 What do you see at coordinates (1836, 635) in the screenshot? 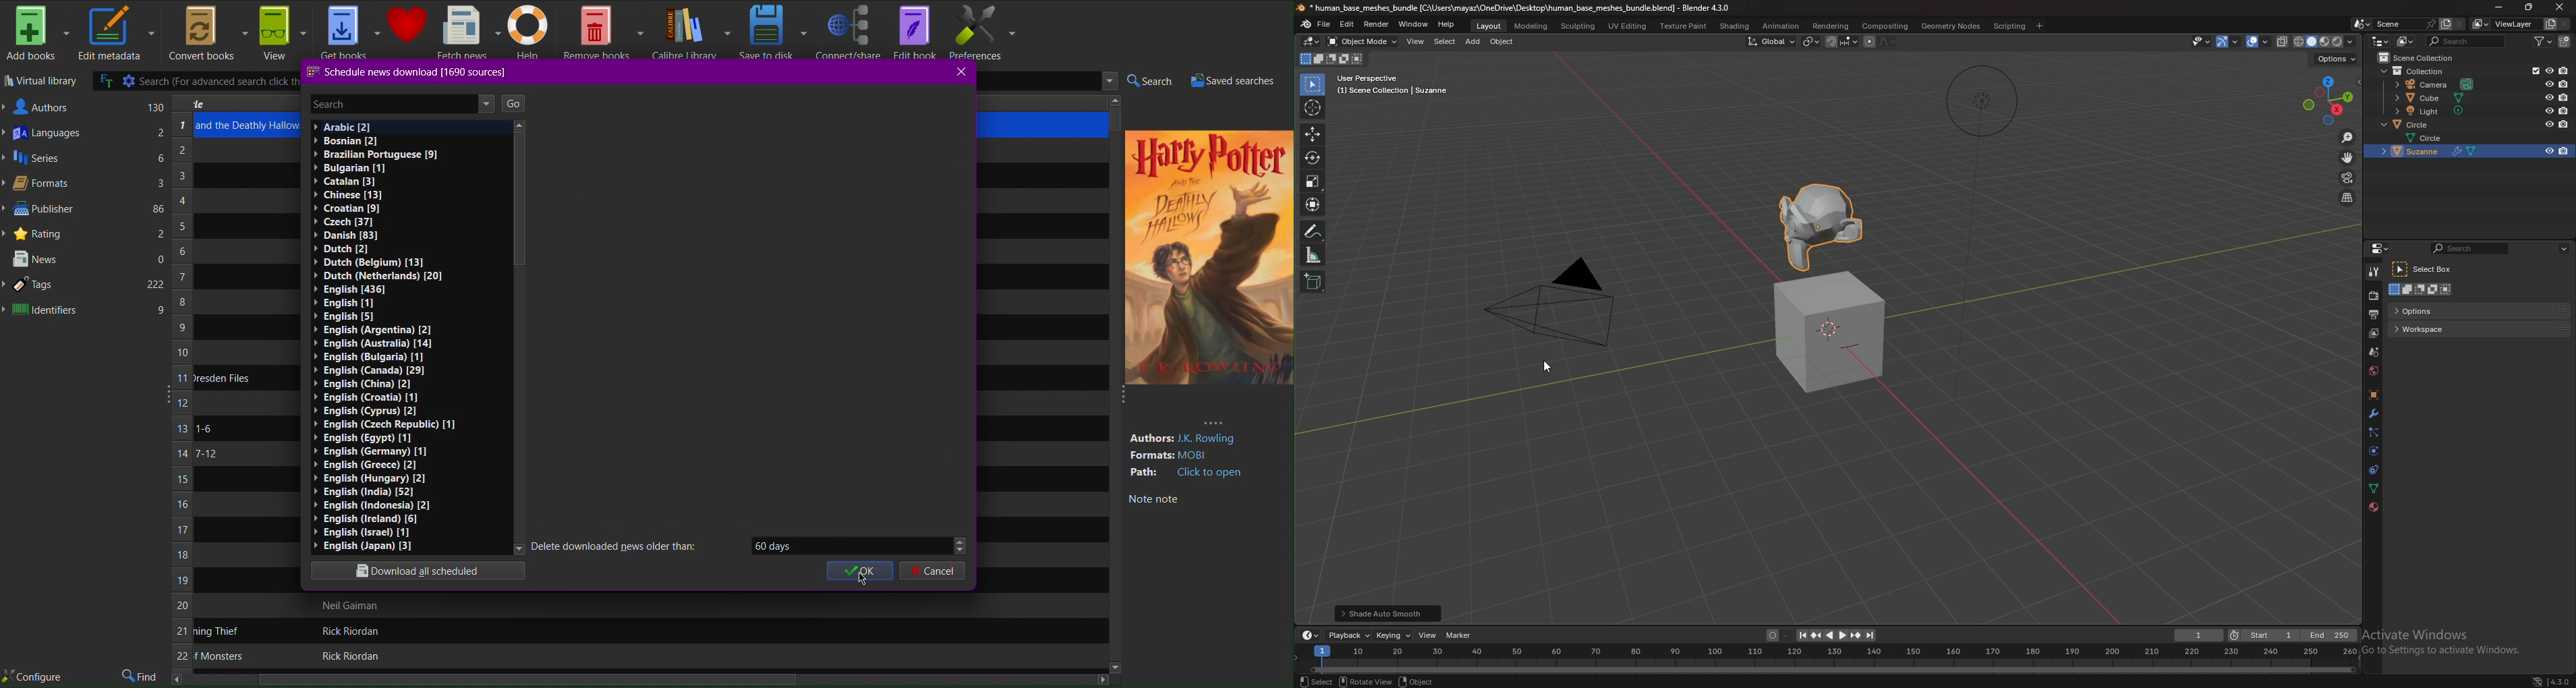
I see `play animation` at bounding box center [1836, 635].